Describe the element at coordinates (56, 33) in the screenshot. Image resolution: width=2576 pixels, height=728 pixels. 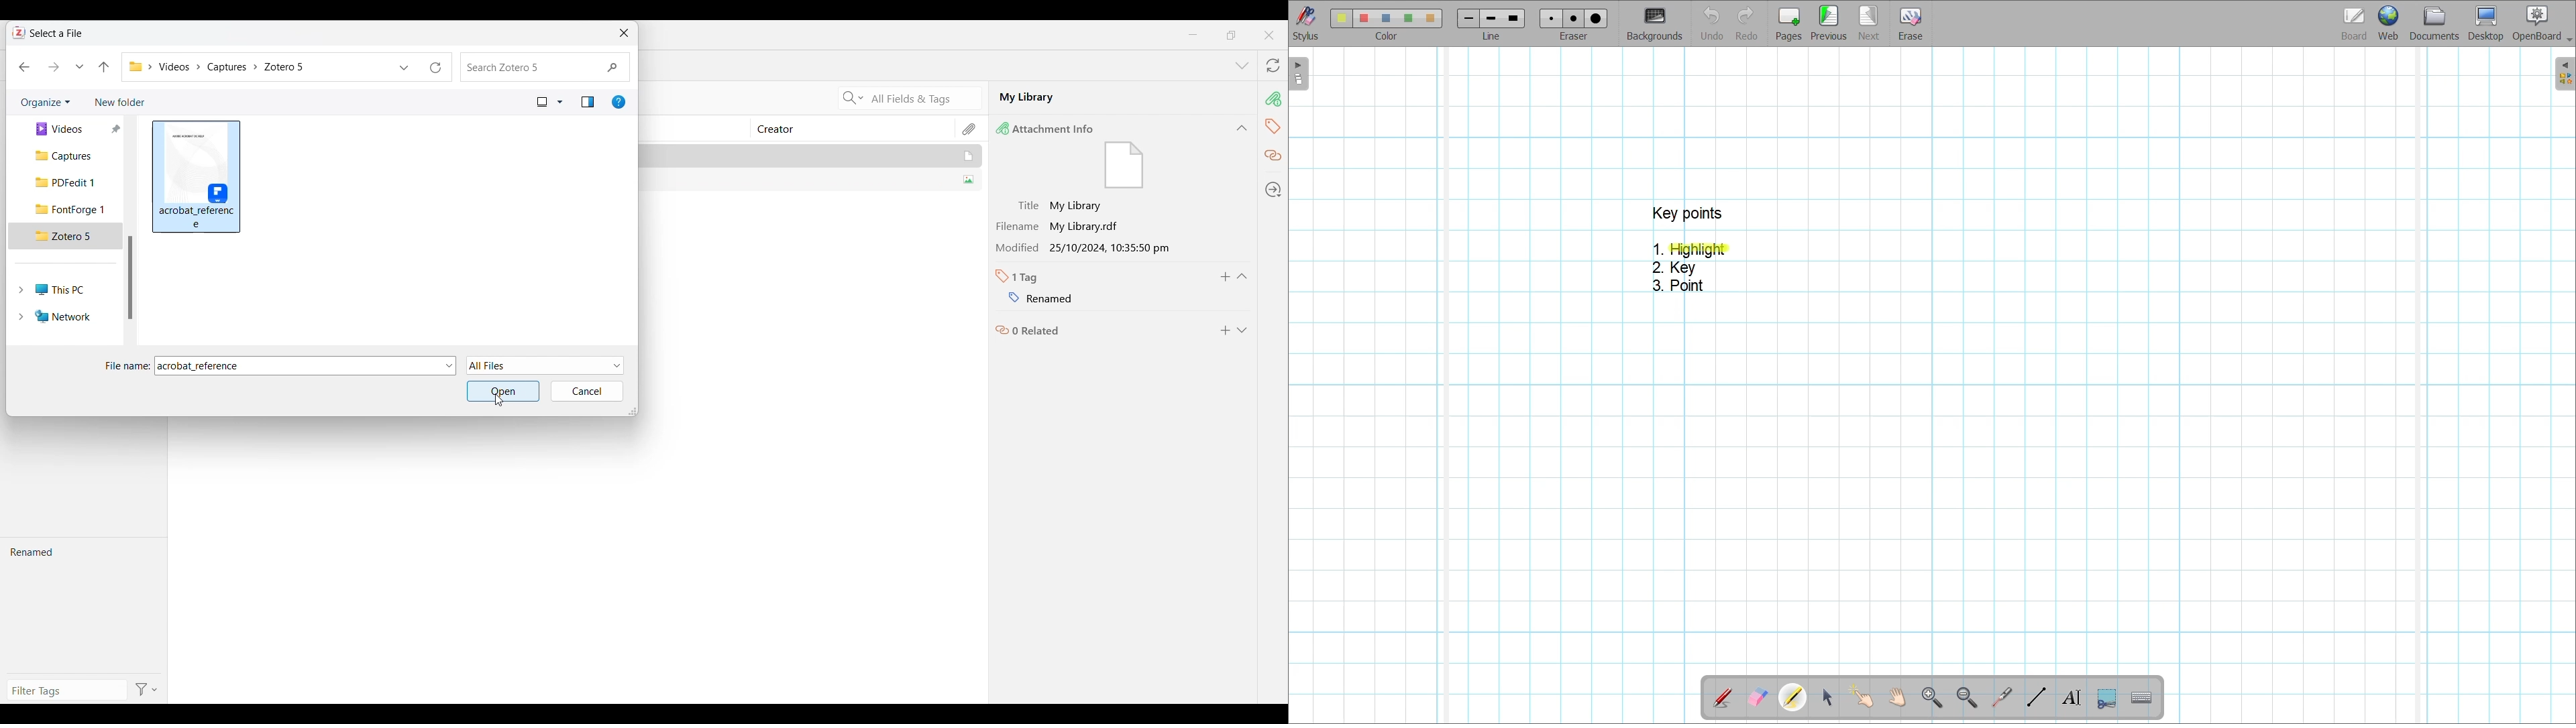
I see `Select a File` at that location.